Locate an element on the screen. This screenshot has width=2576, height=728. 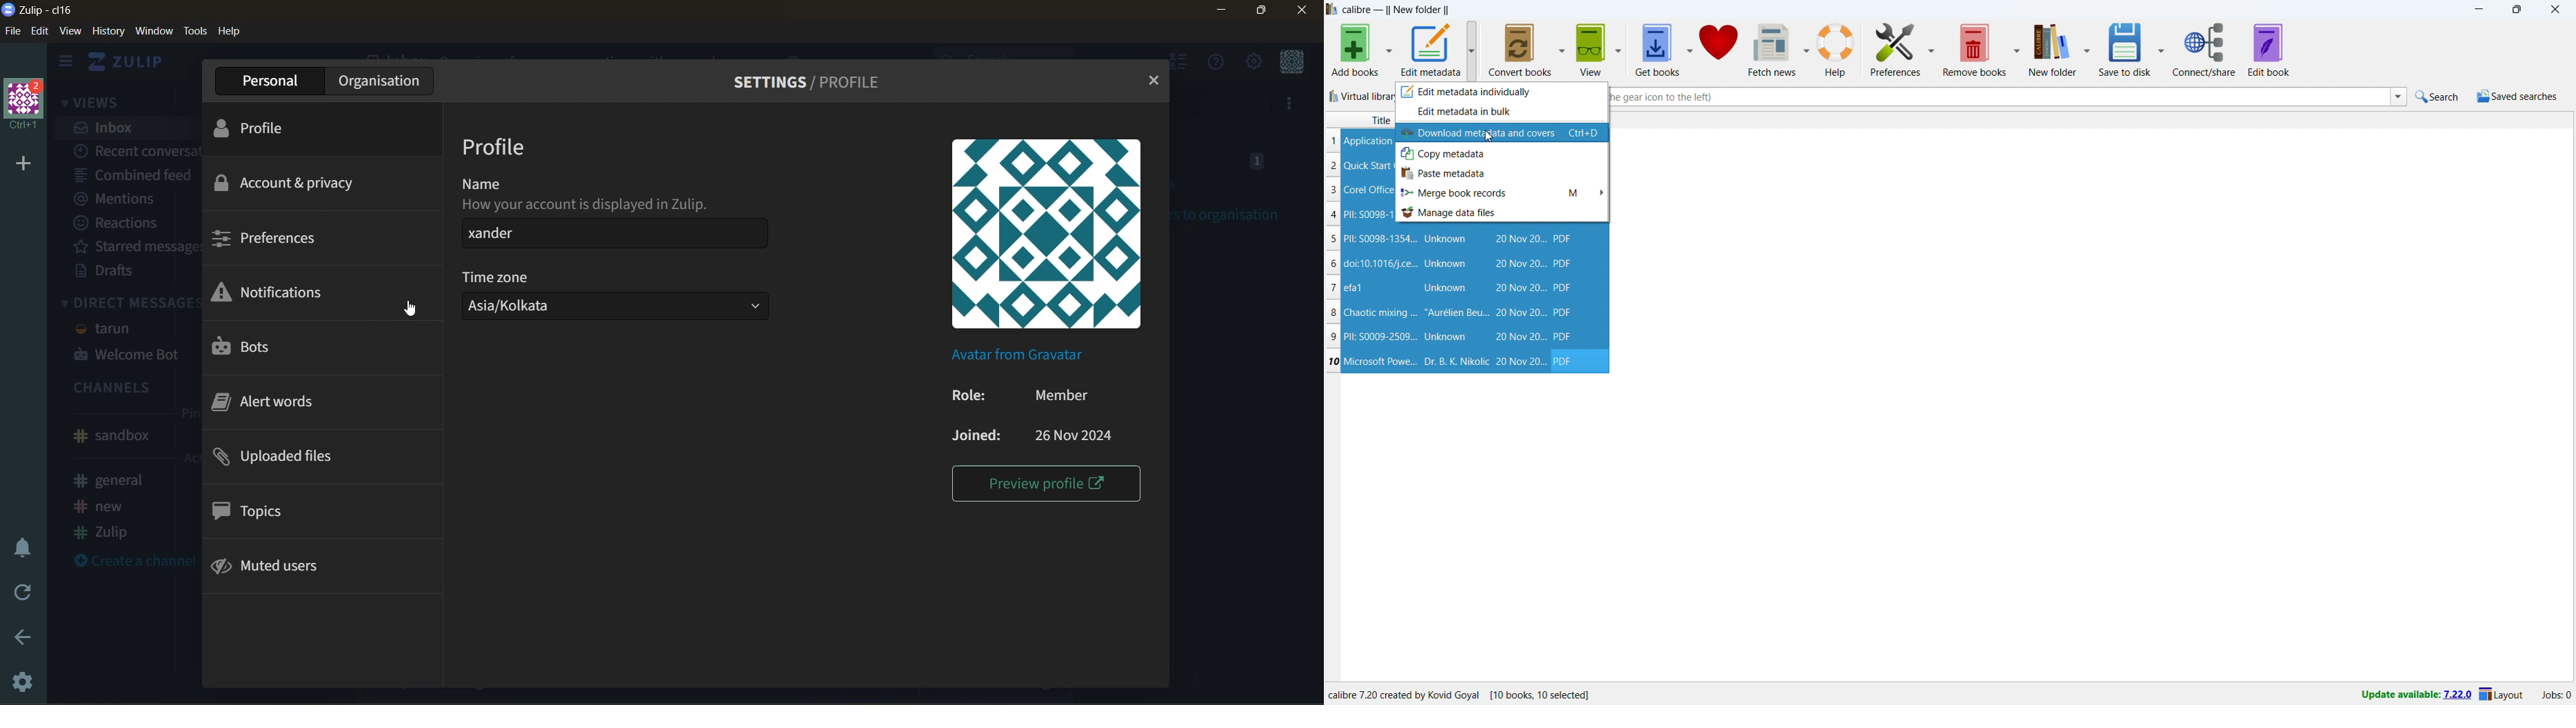
bots is located at coordinates (261, 348).